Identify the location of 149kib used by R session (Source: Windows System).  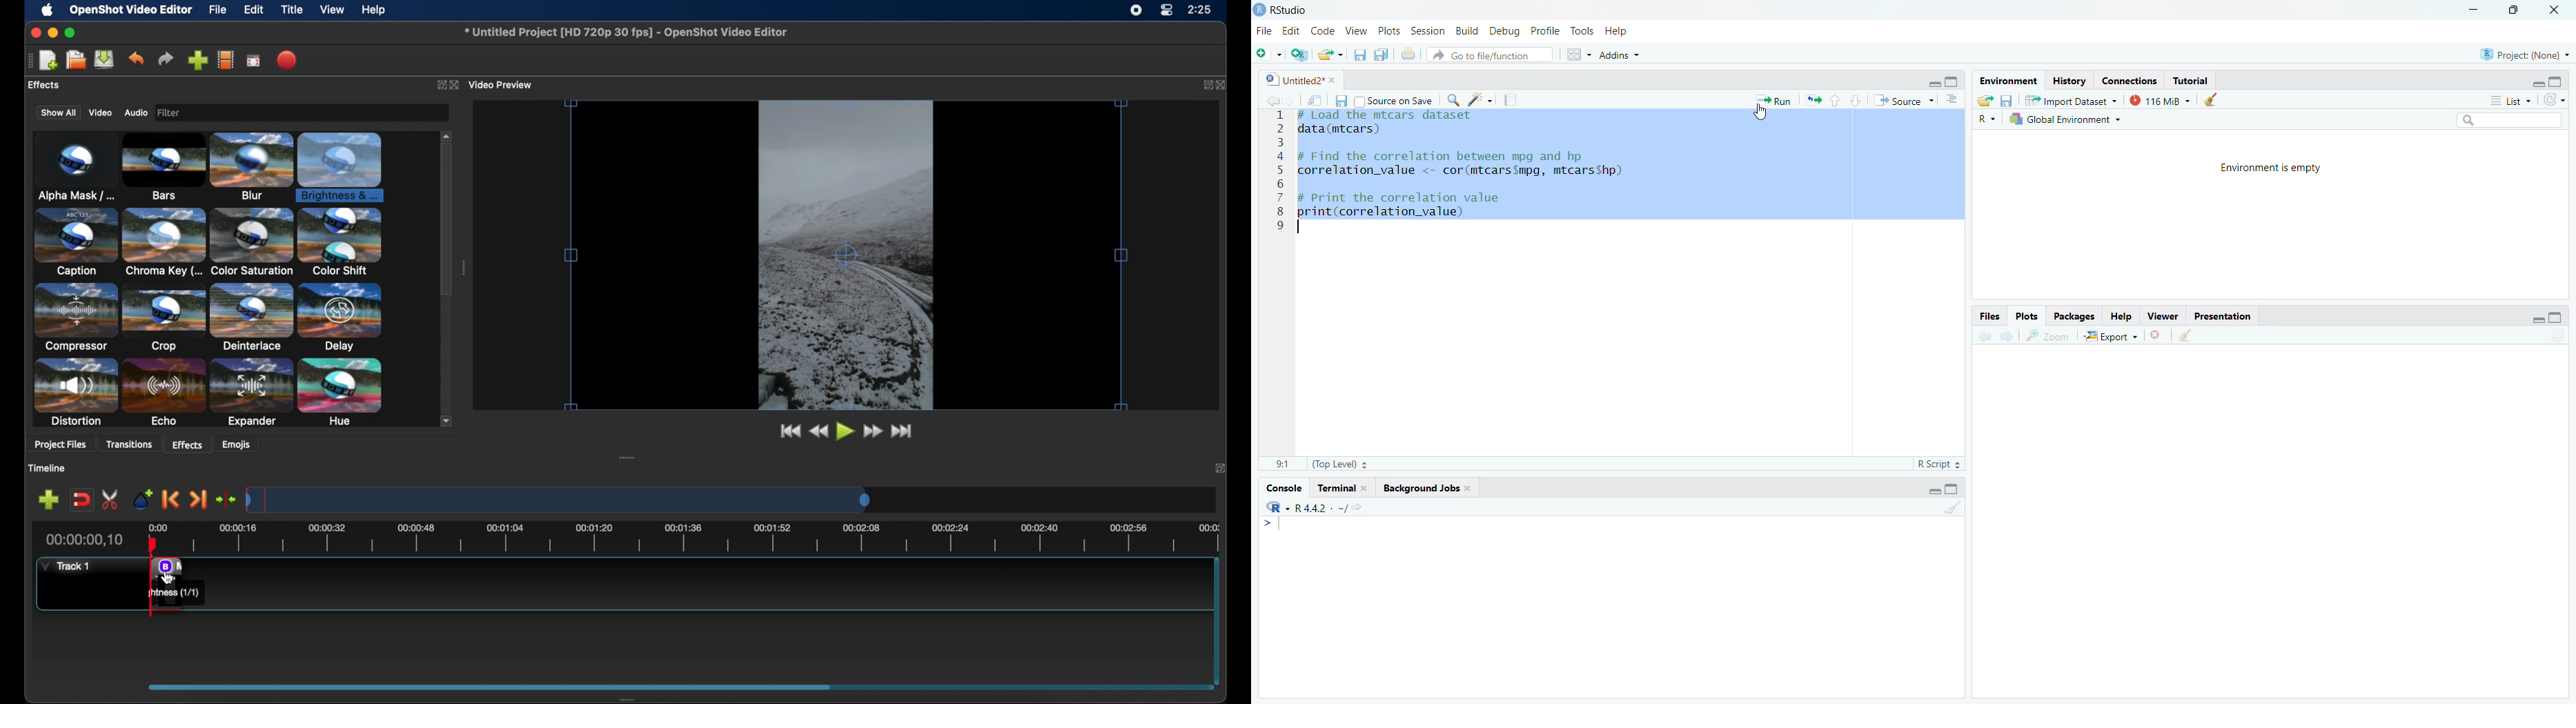
(2165, 99).